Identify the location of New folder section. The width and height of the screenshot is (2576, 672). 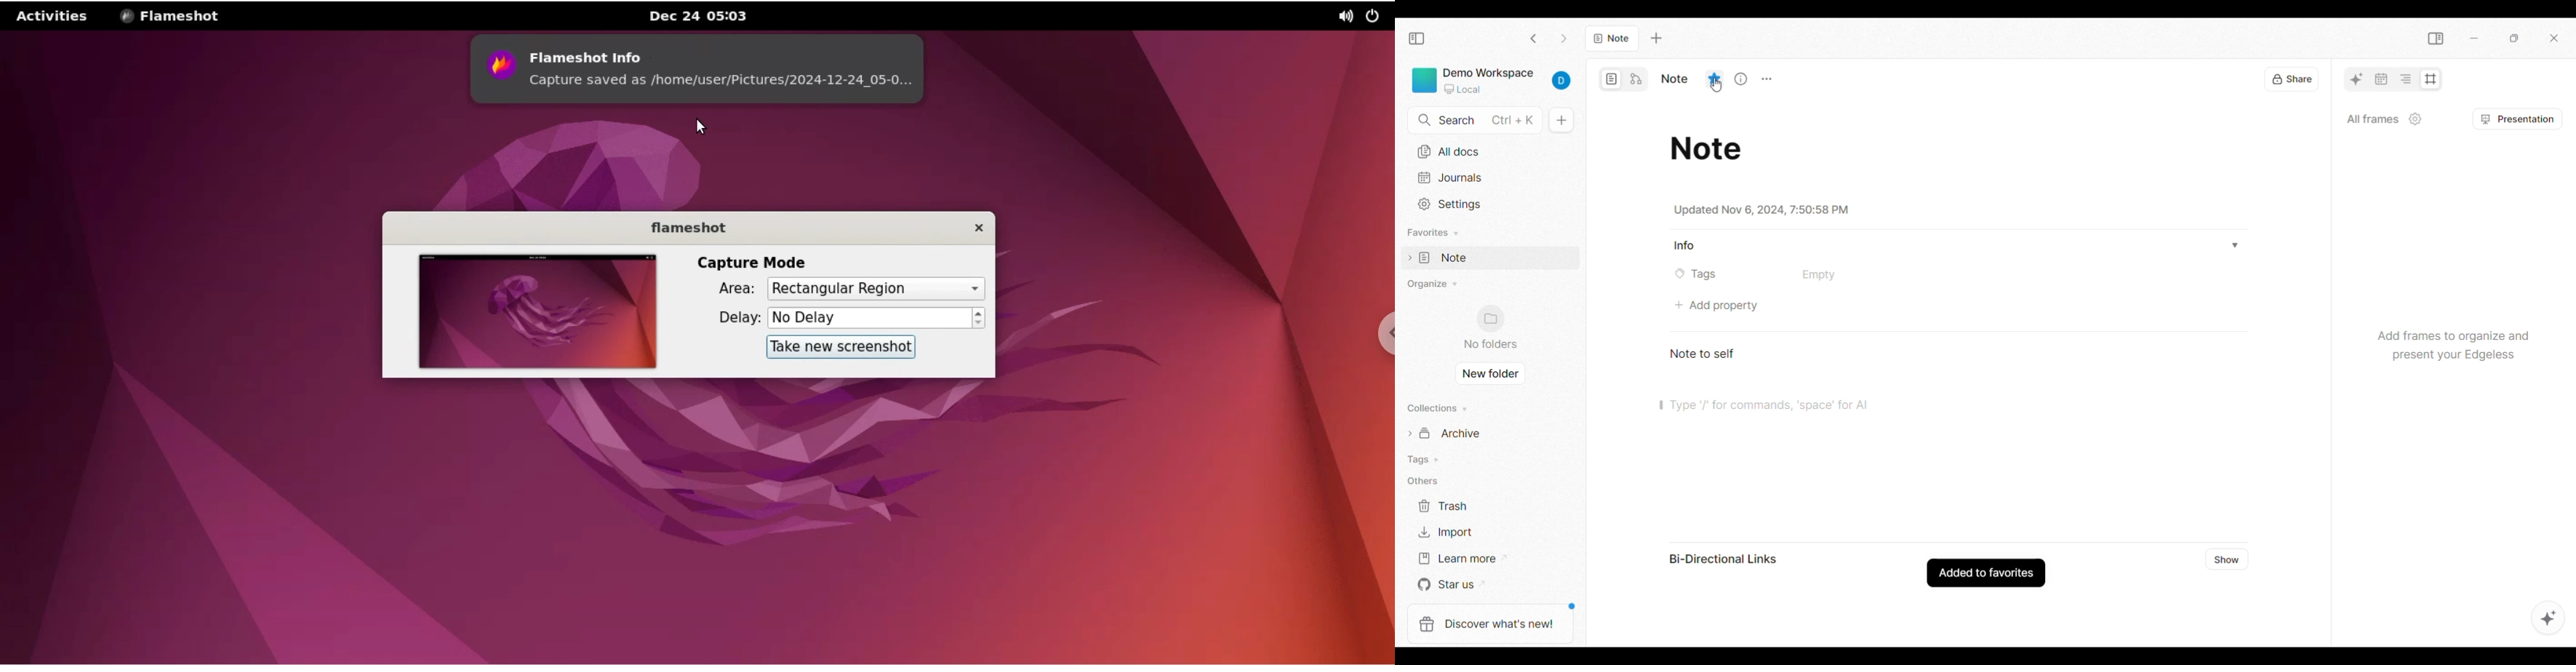
(1493, 328).